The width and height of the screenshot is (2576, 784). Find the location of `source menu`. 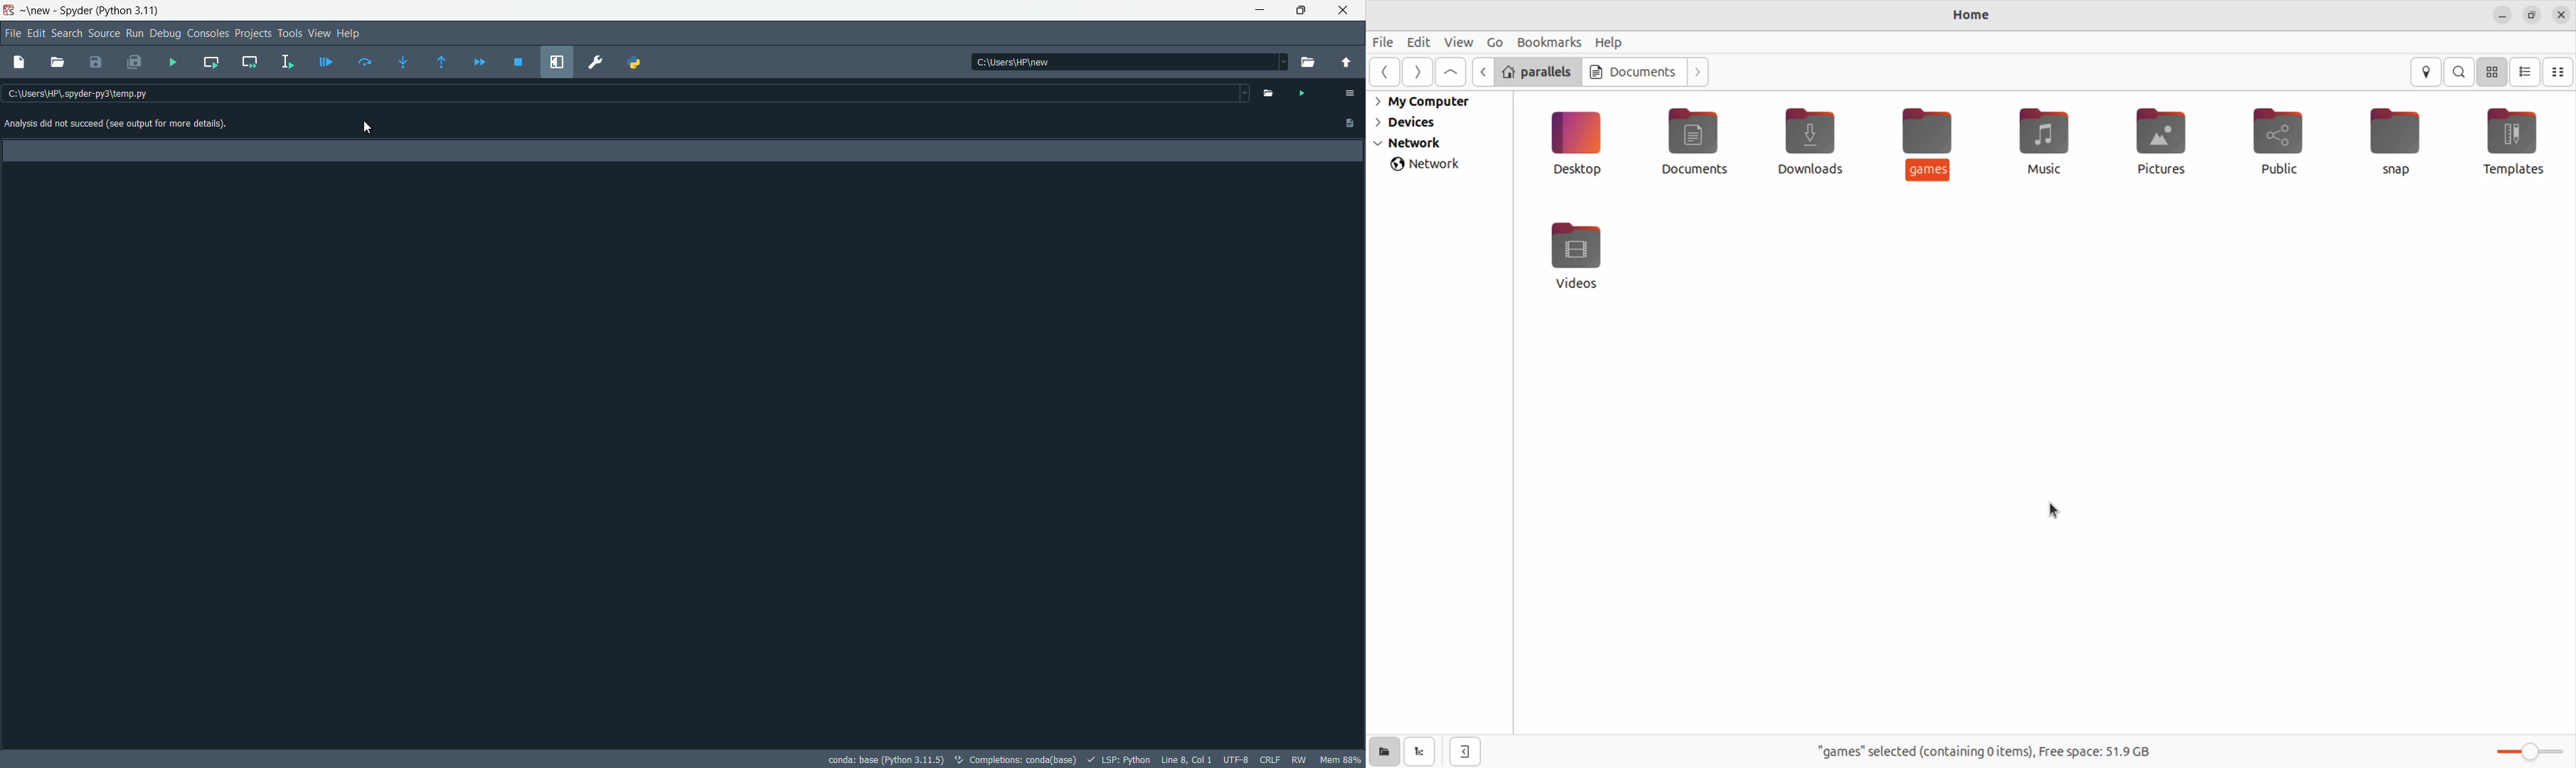

source menu is located at coordinates (102, 34).